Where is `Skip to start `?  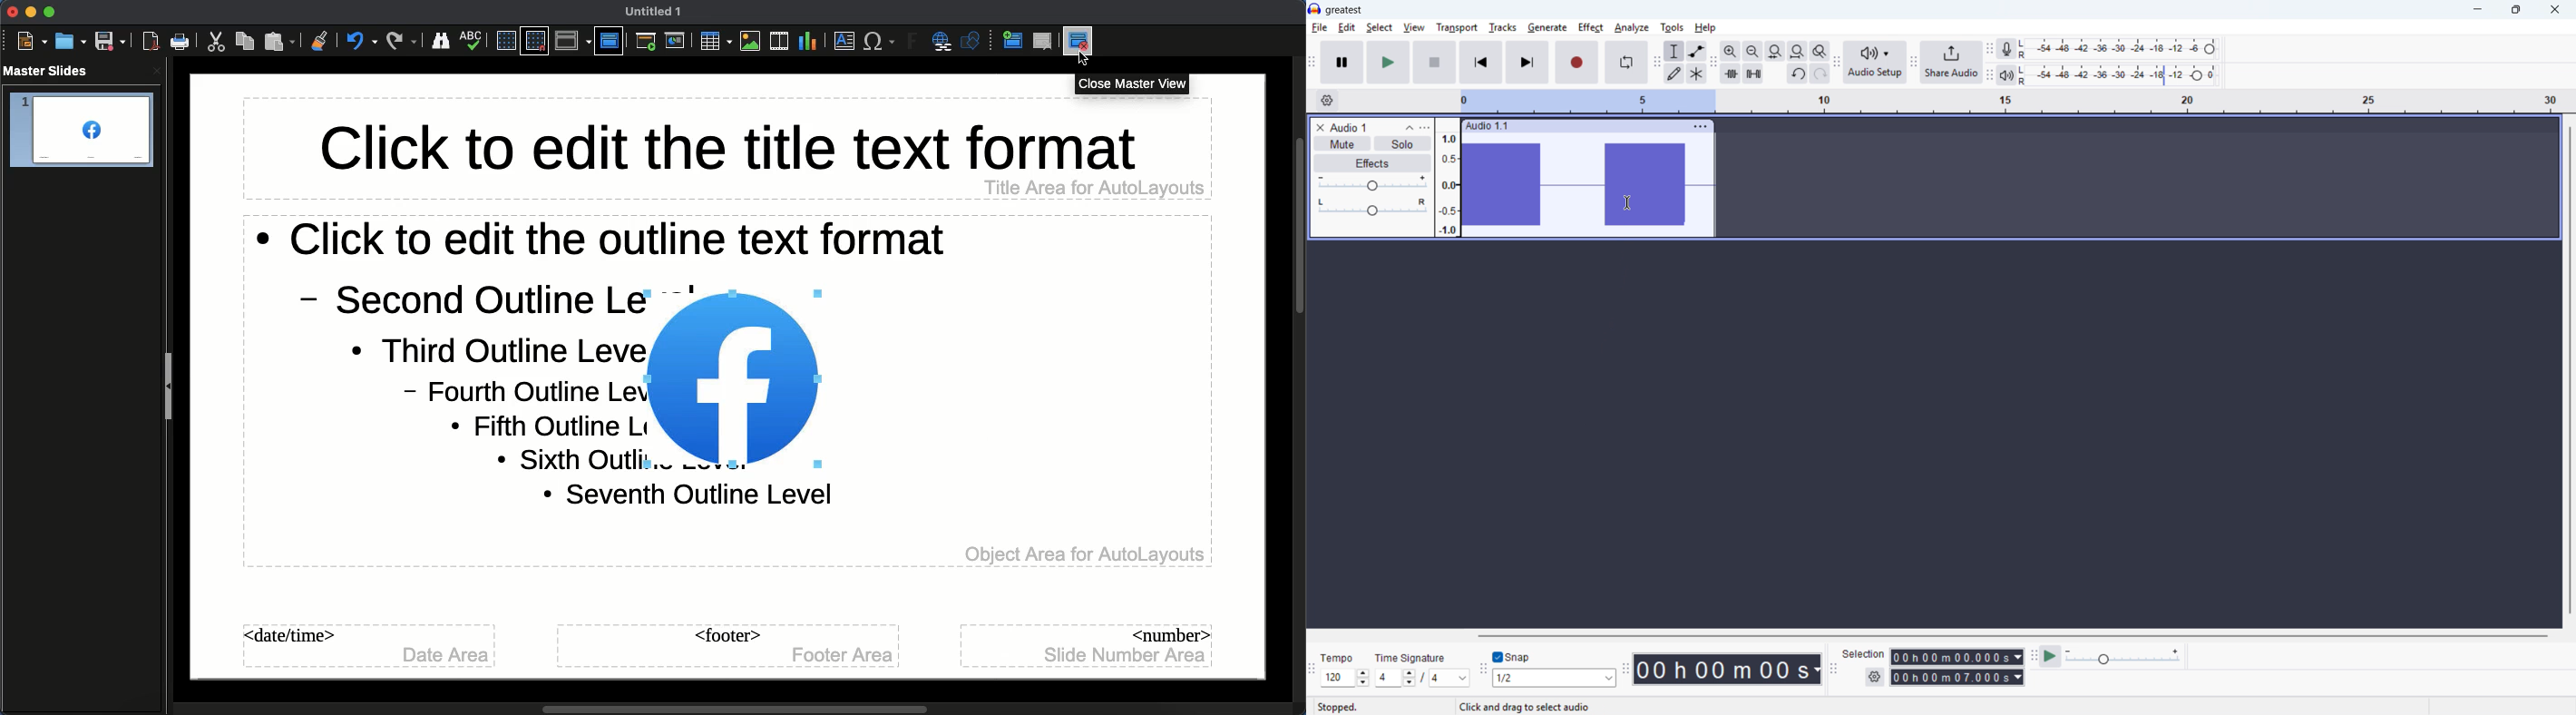
Skip to start  is located at coordinates (1481, 62).